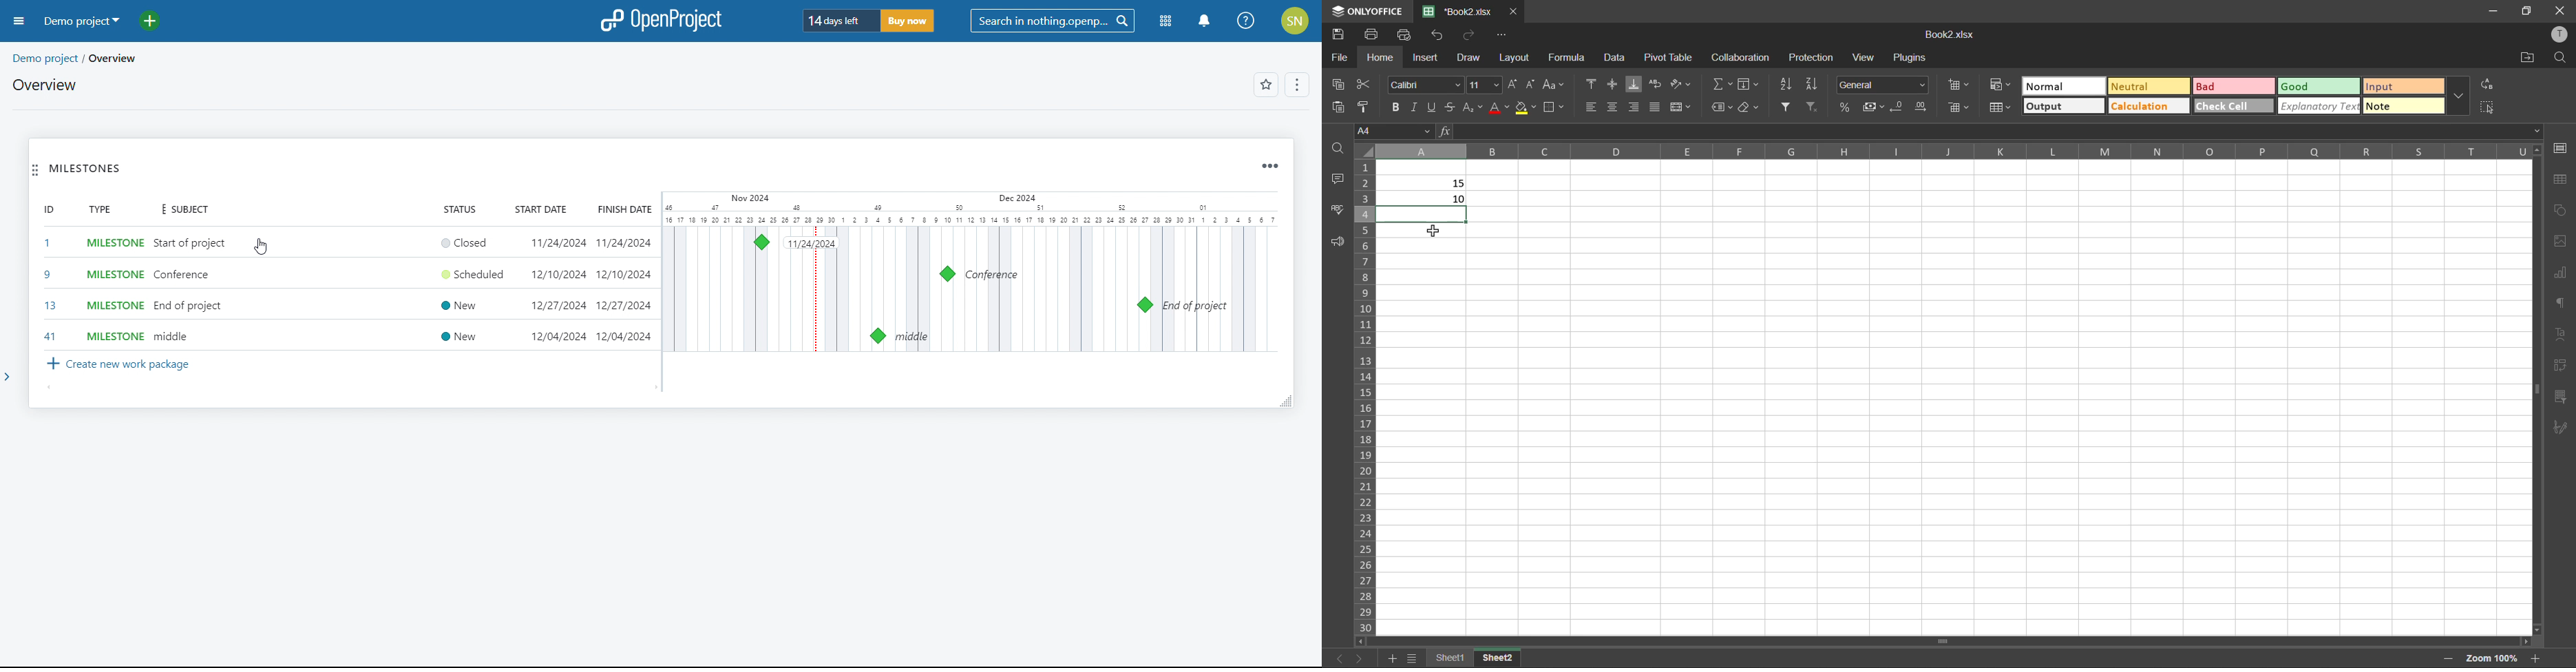  What do you see at coordinates (1750, 109) in the screenshot?
I see `clear all` at bounding box center [1750, 109].